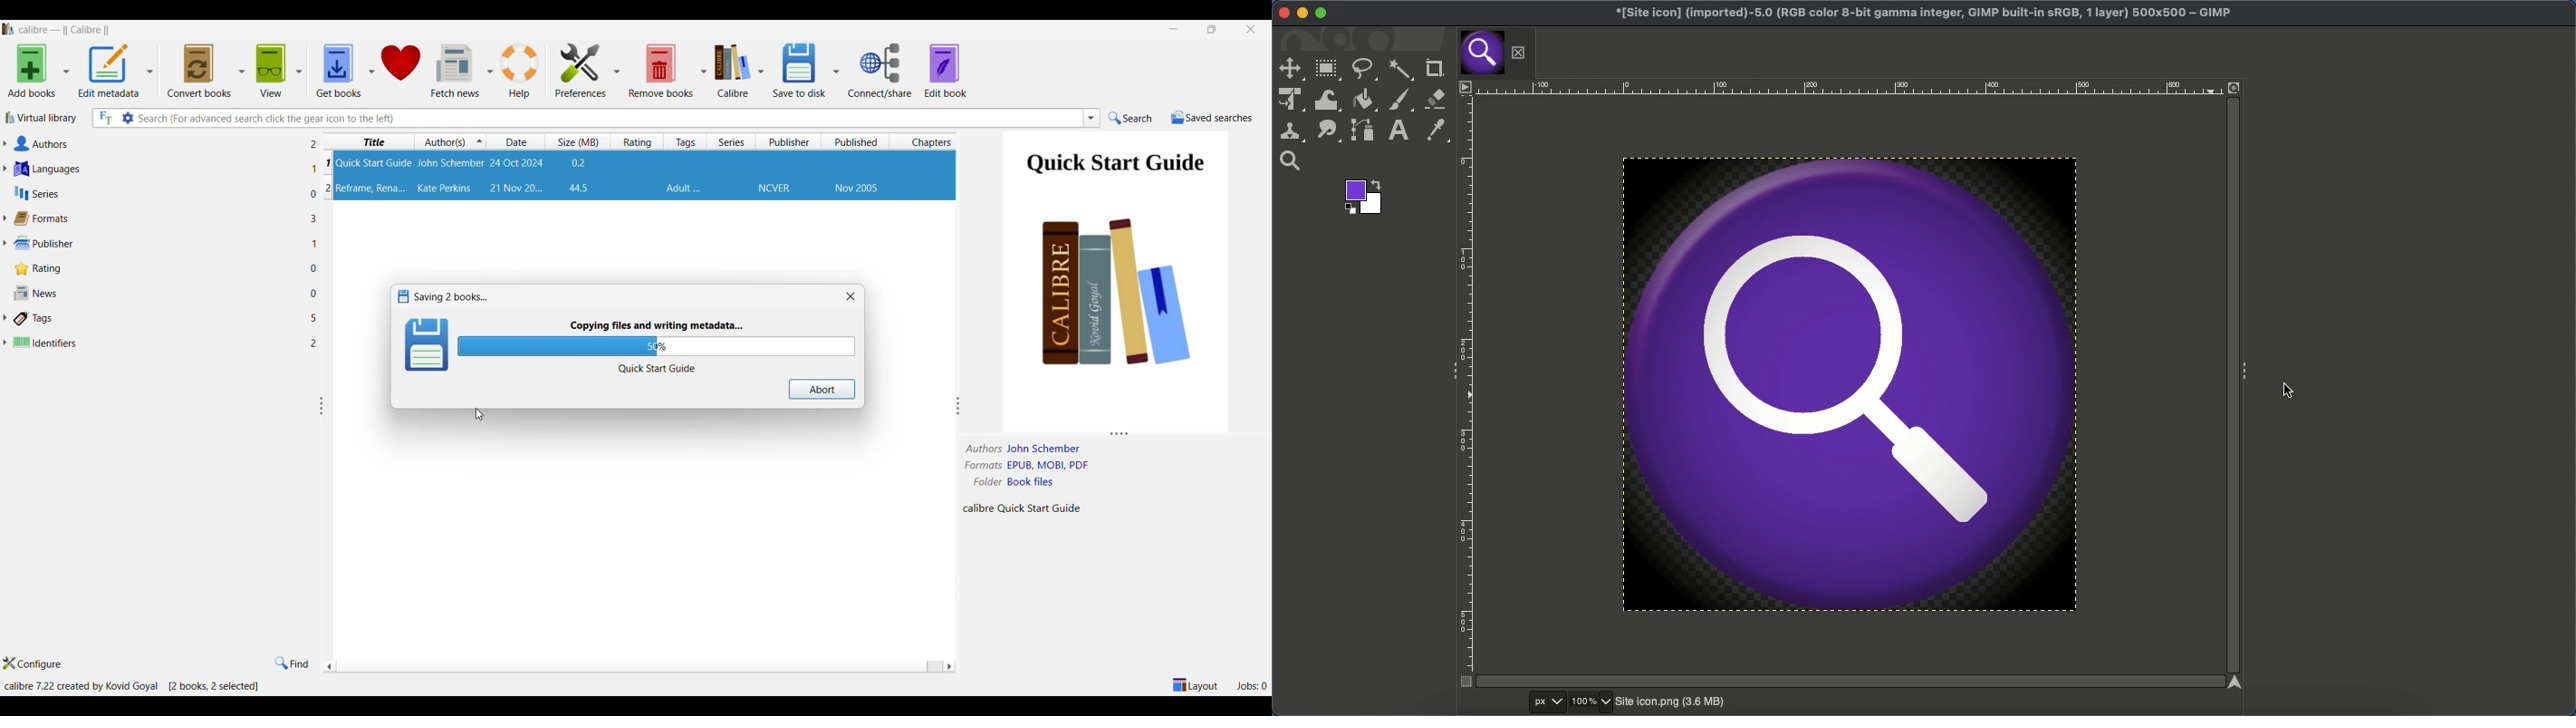  I want to click on Move tool, so click(1290, 69).